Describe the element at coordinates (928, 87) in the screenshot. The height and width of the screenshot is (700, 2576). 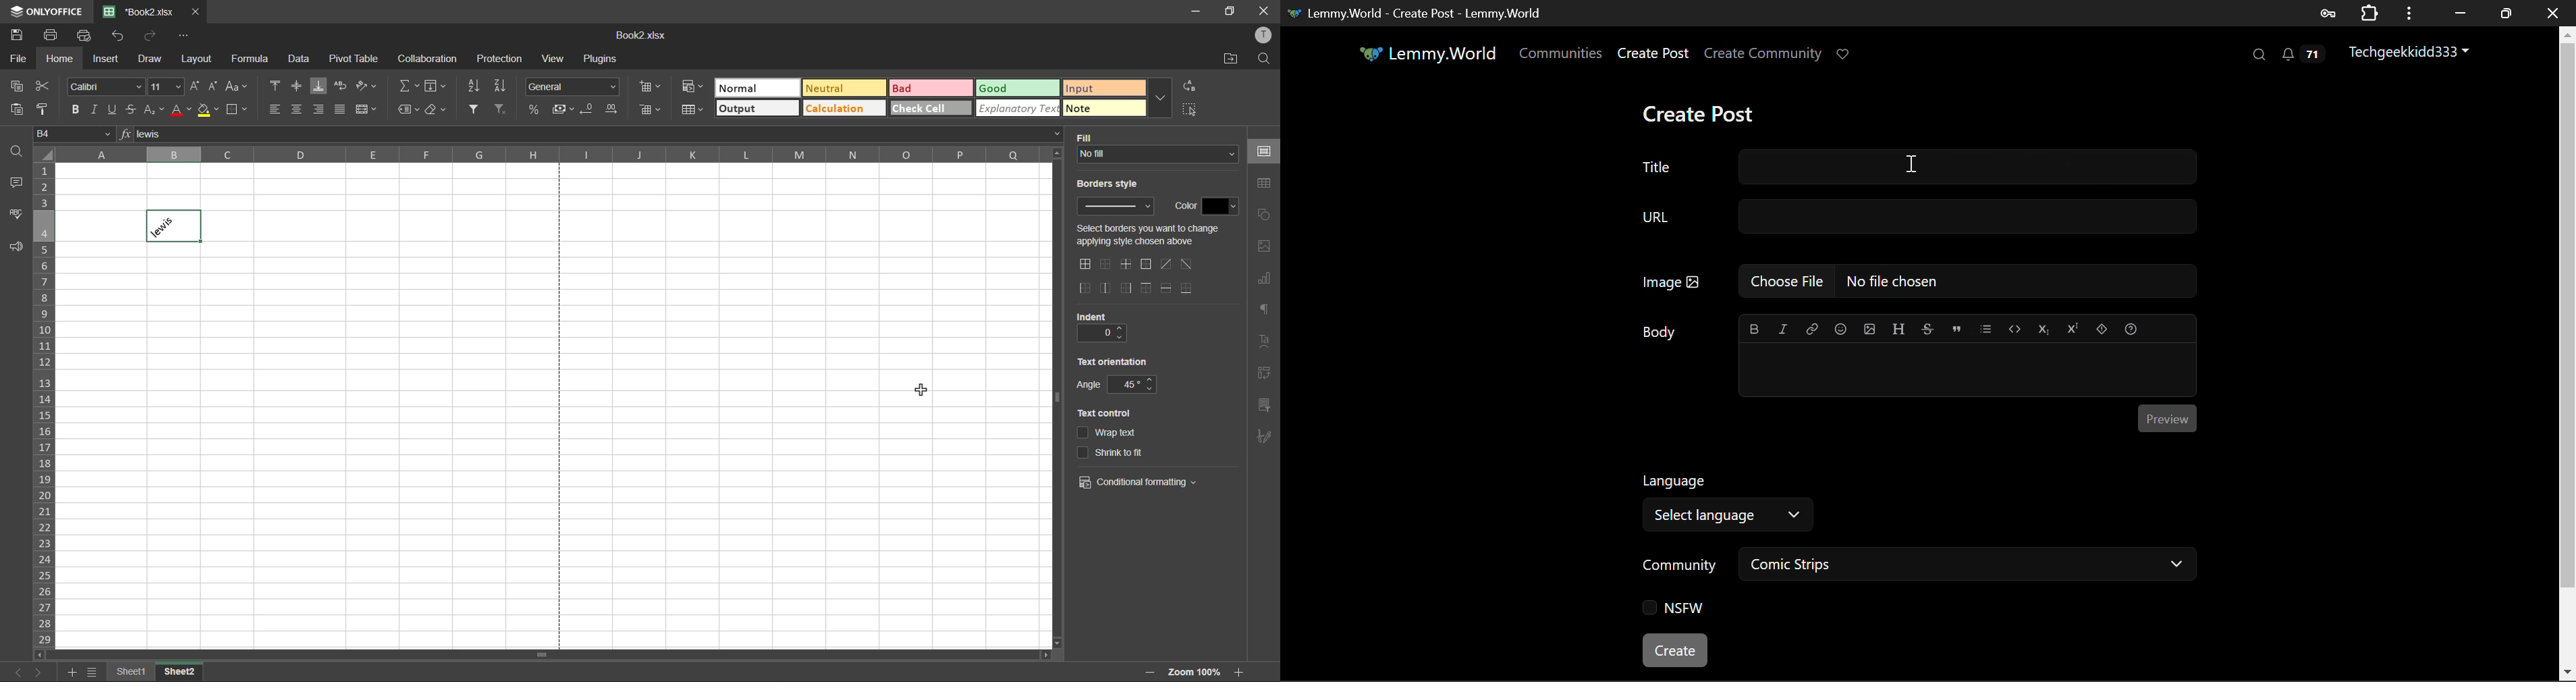
I see `bad` at that location.